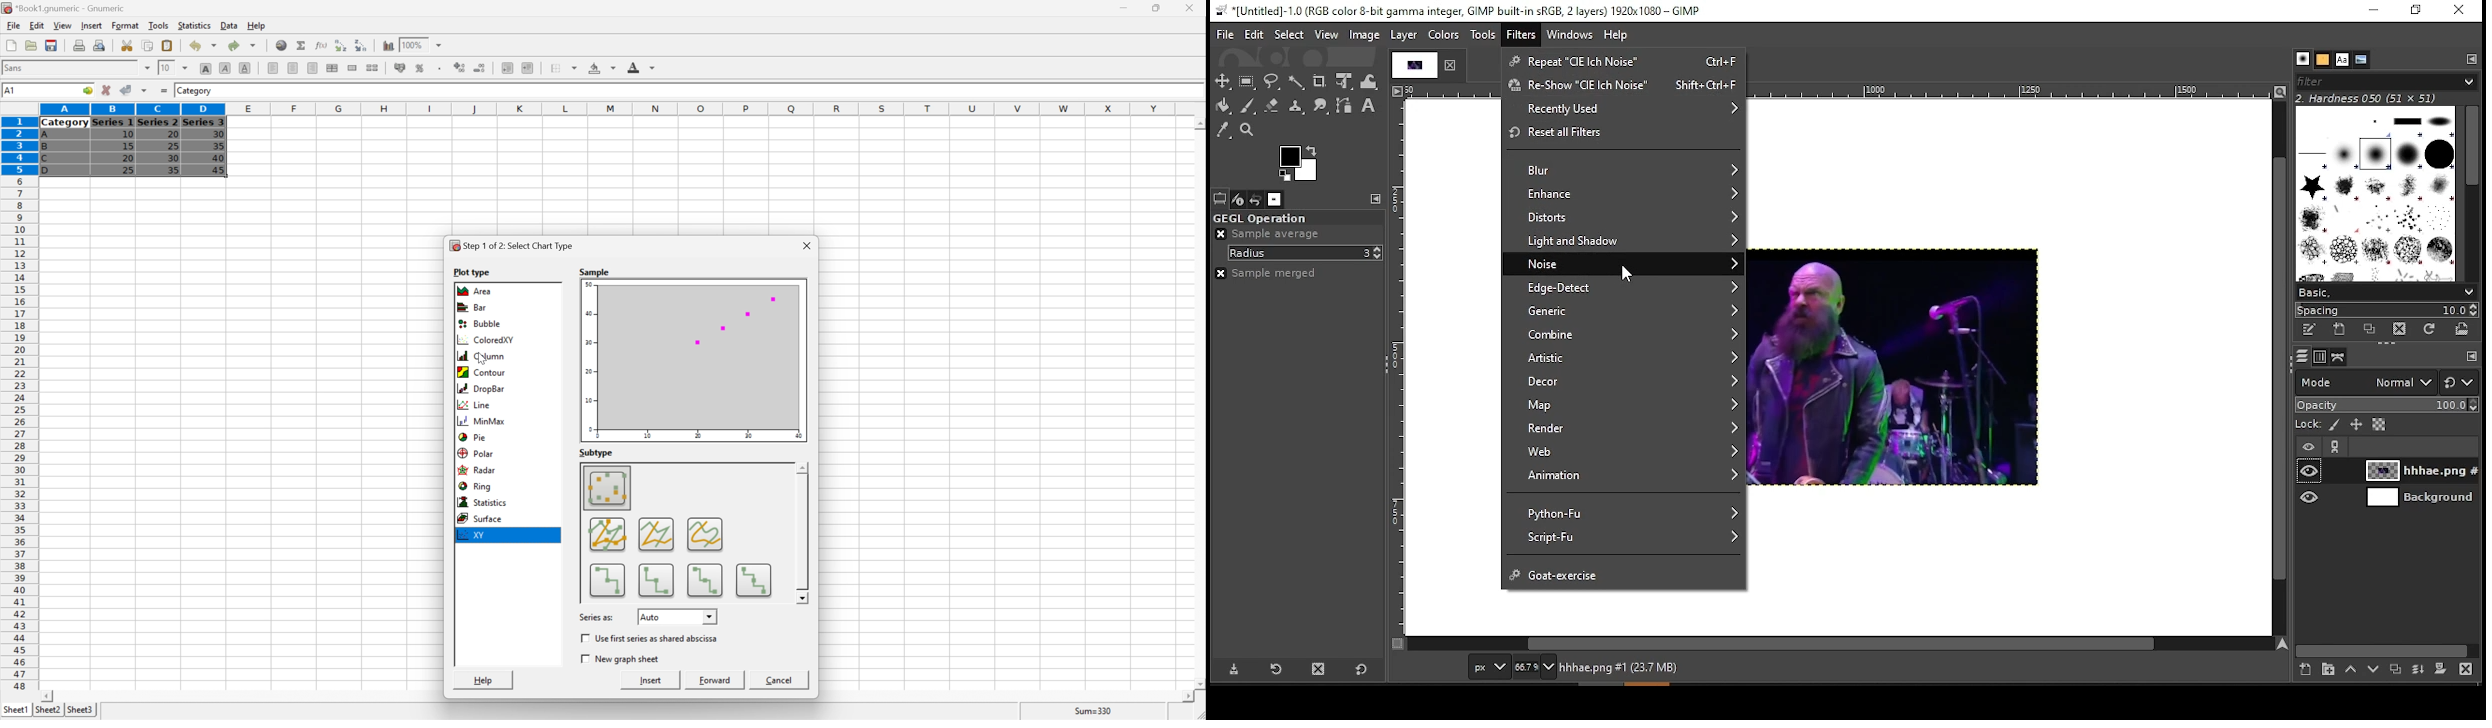  What do you see at coordinates (803, 467) in the screenshot?
I see `Scroll Up` at bounding box center [803, 467].